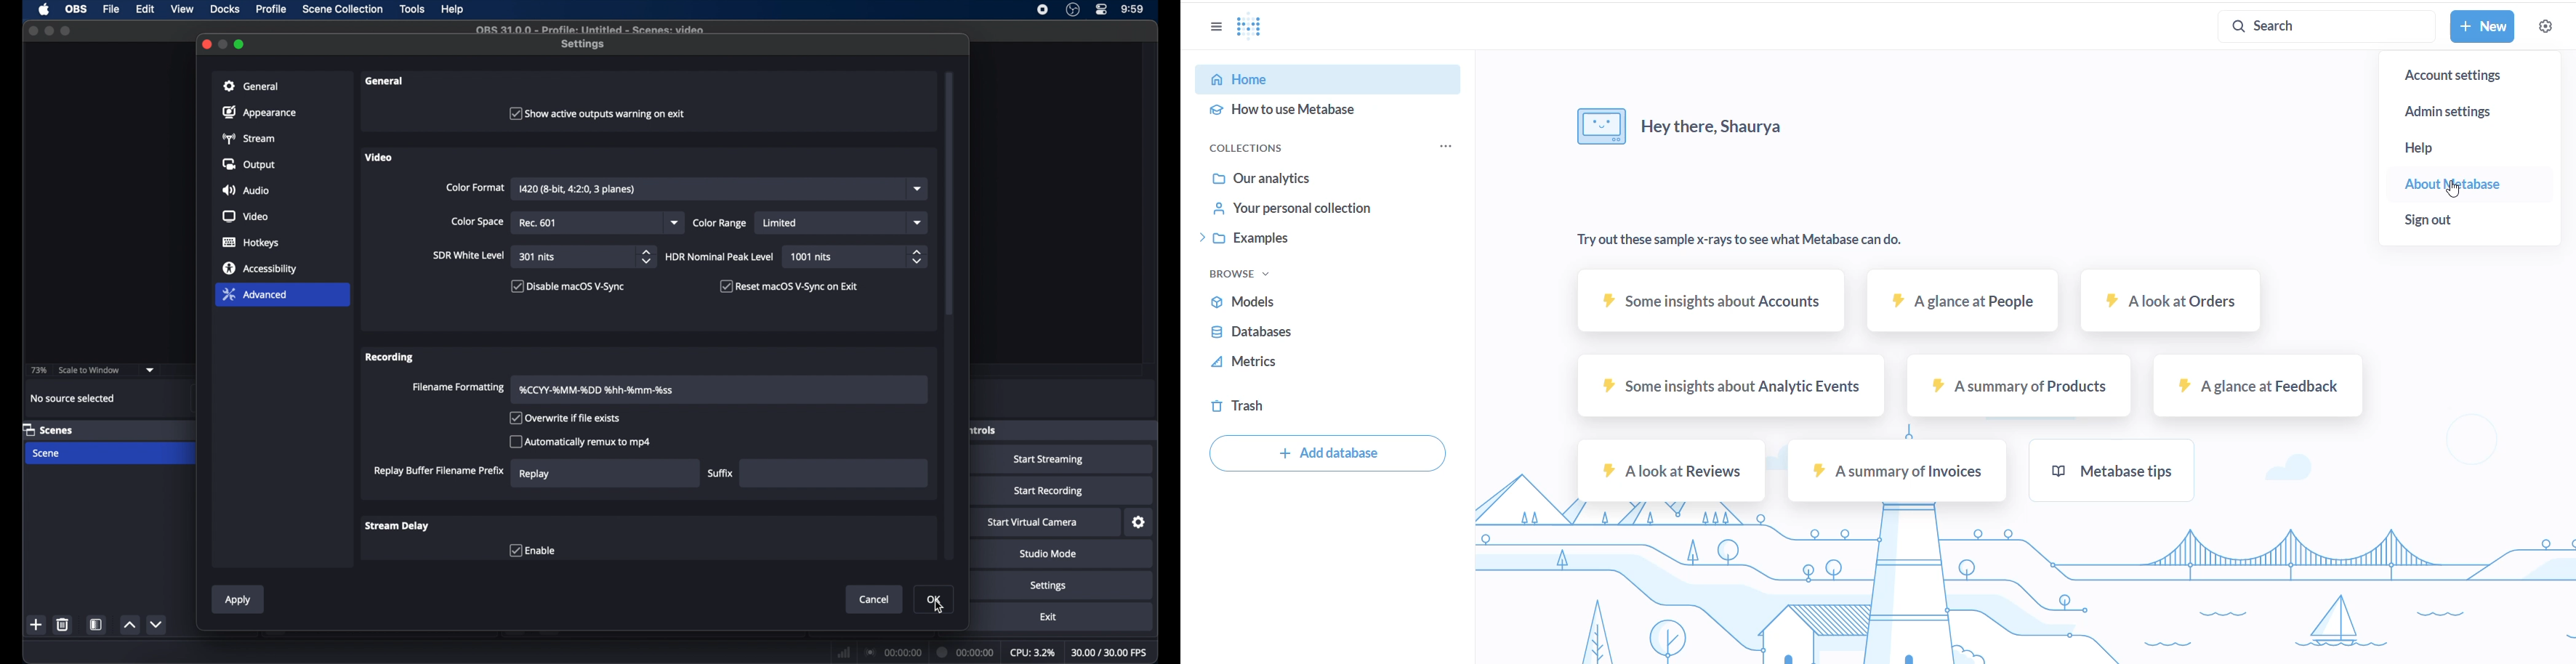 The image size is (2576, 672). I want to click on connection, so click(894, 651).